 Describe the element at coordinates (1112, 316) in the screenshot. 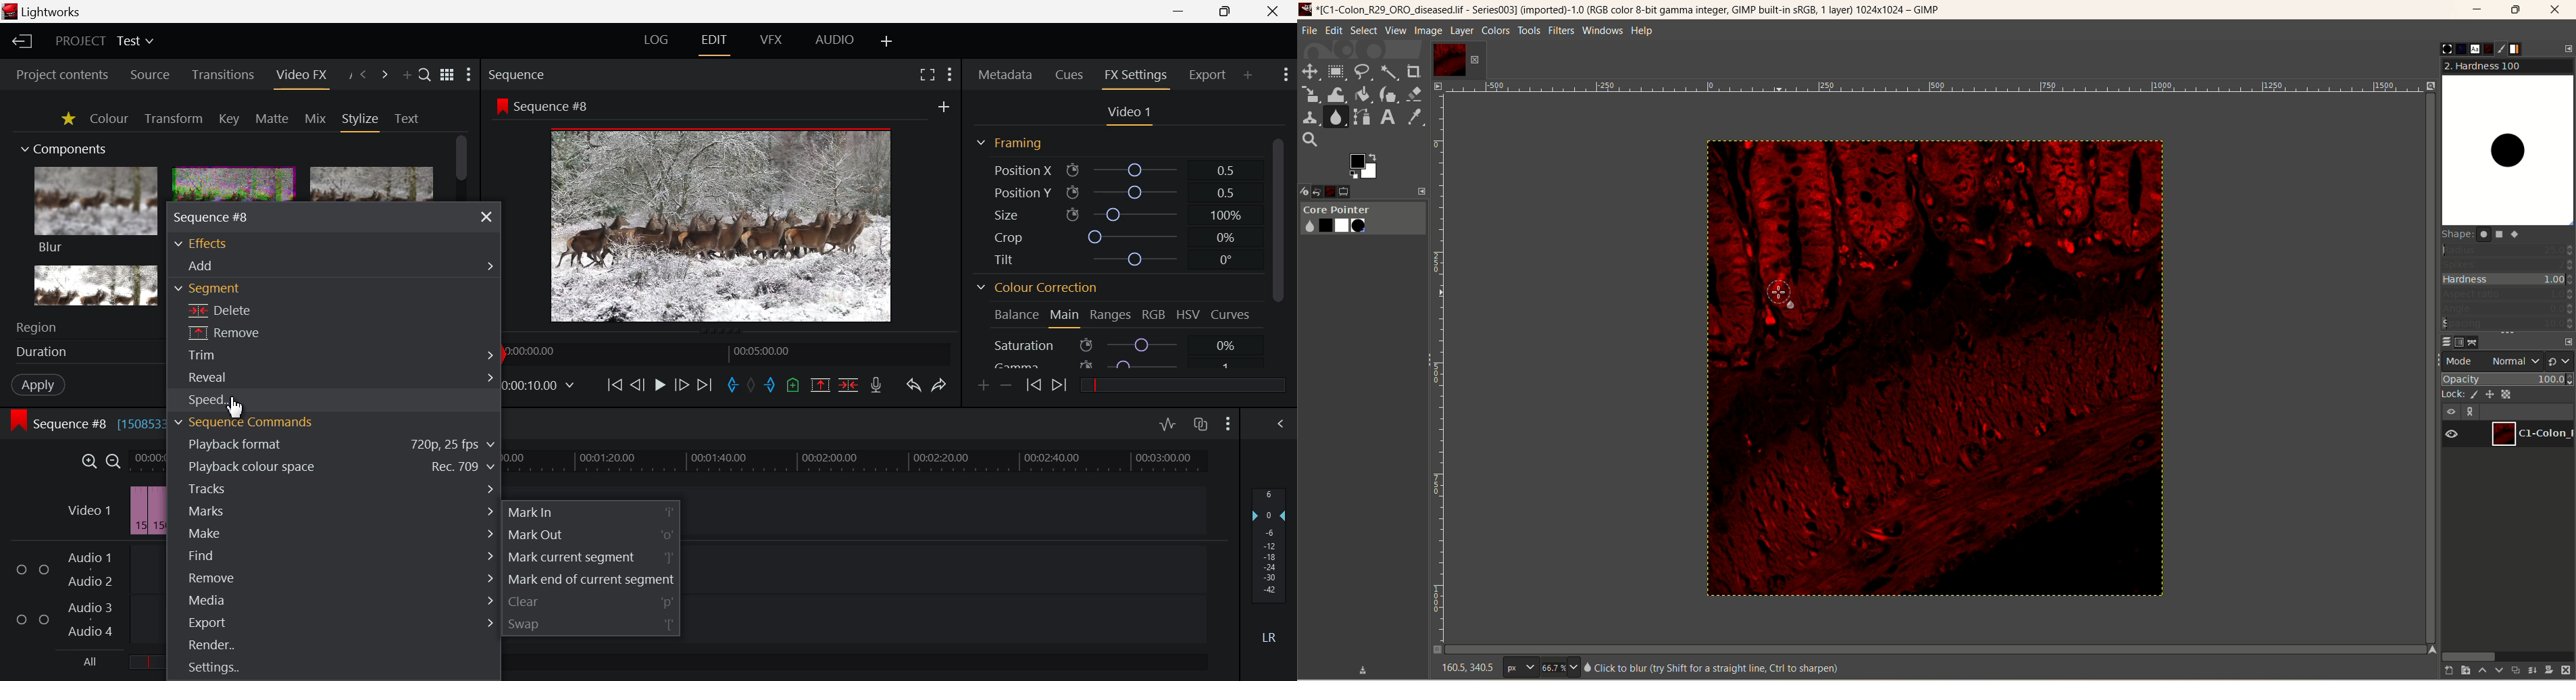

I see `Ranges` at that location.